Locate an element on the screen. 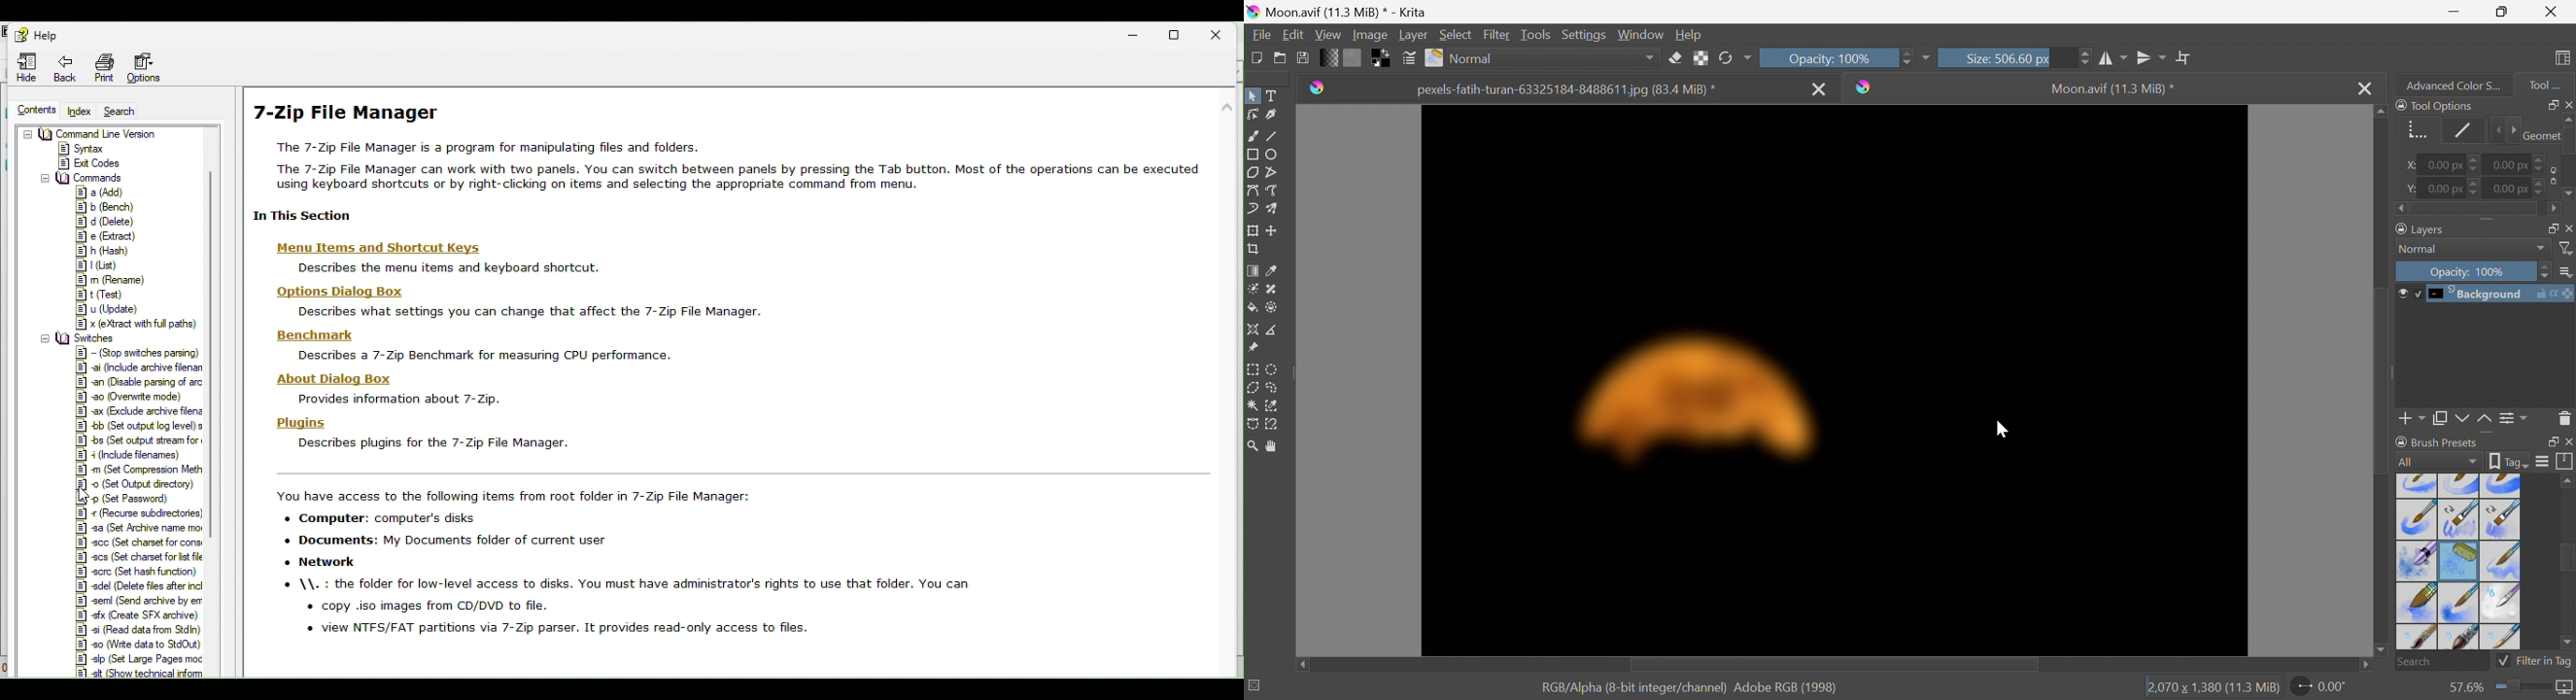  Favorites is located at coordinates (1544, 58).